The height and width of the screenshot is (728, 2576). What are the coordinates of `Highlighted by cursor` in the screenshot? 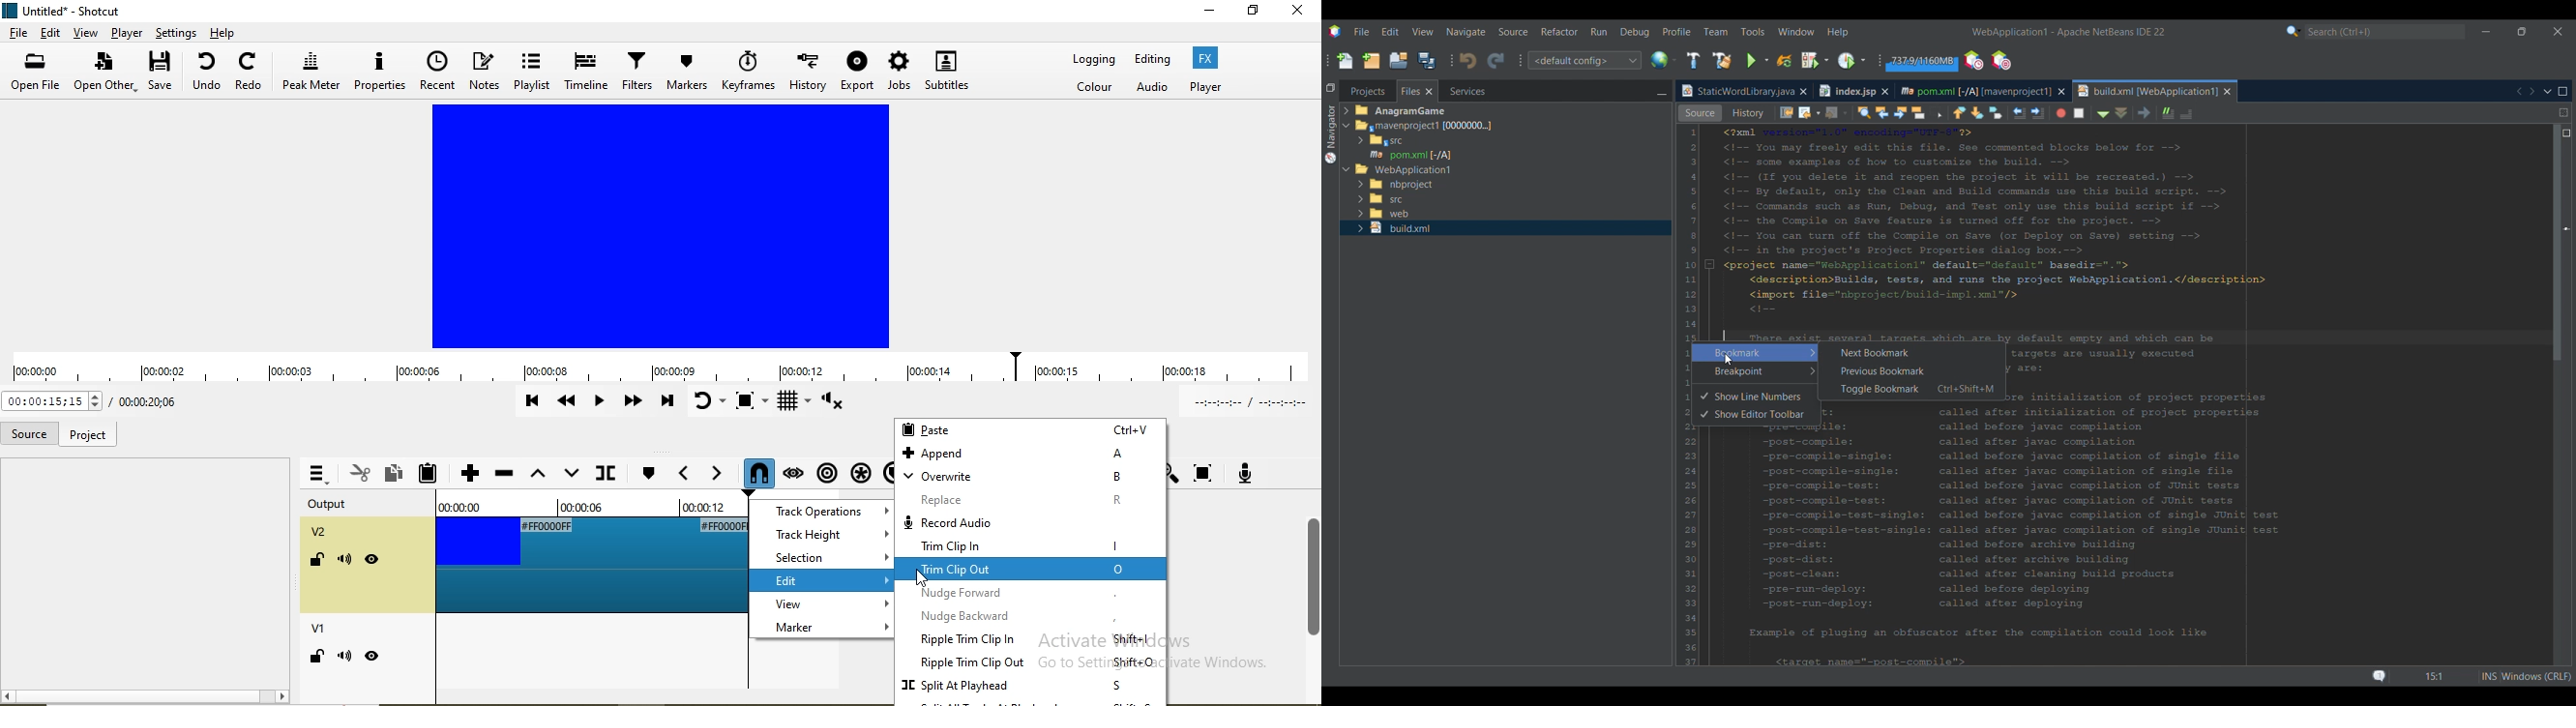 It's located at (1756, 353).